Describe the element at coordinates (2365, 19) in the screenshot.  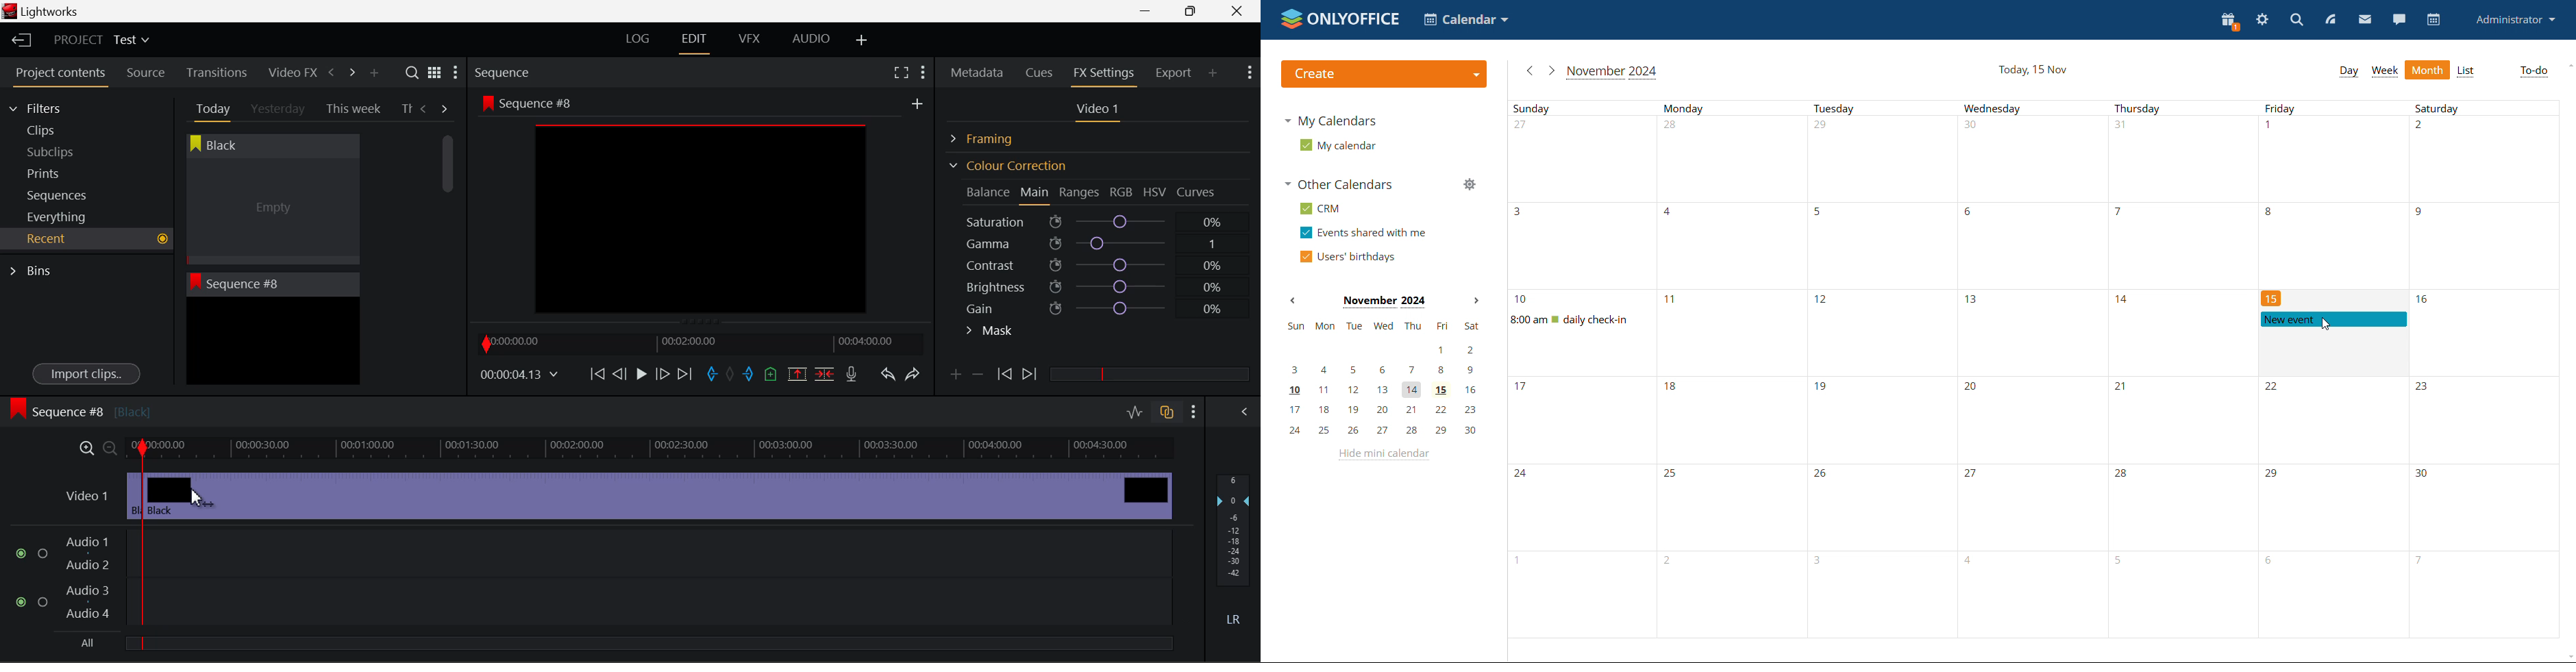
I see `mail` at that location.